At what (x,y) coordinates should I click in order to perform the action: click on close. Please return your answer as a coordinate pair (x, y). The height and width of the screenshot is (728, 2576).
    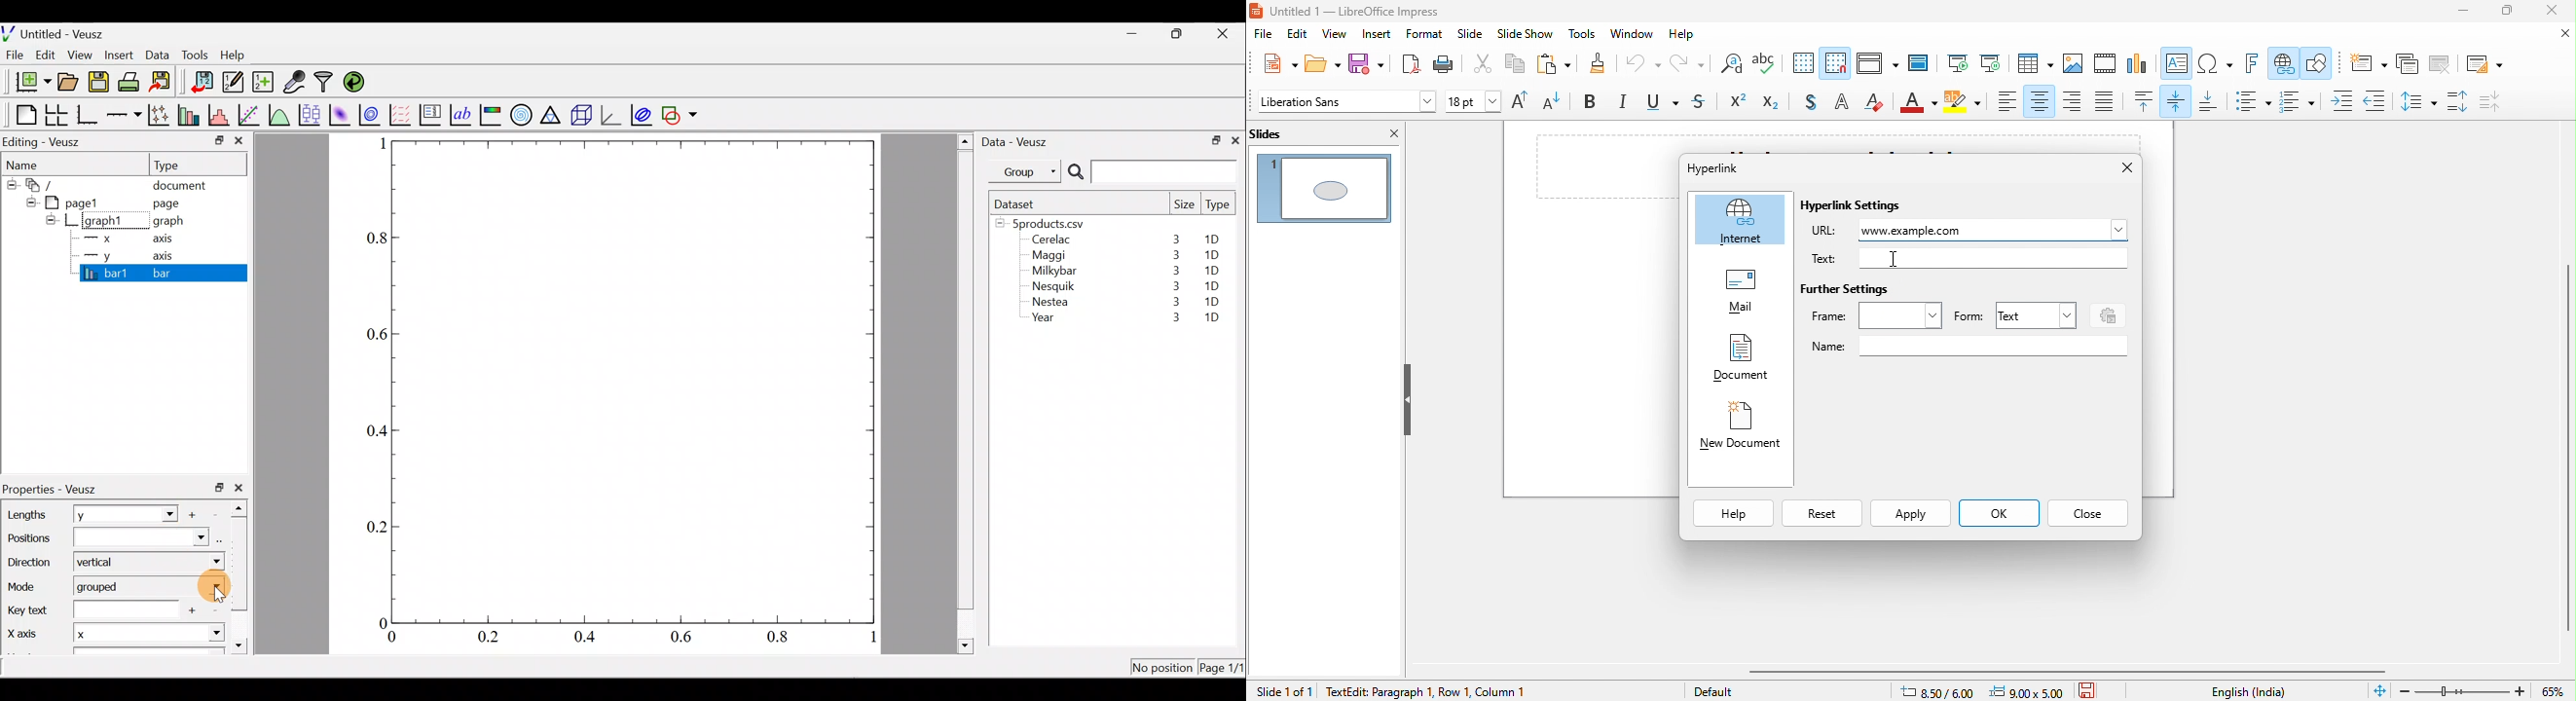
    Looking at the image, I should click on (2088, 513).